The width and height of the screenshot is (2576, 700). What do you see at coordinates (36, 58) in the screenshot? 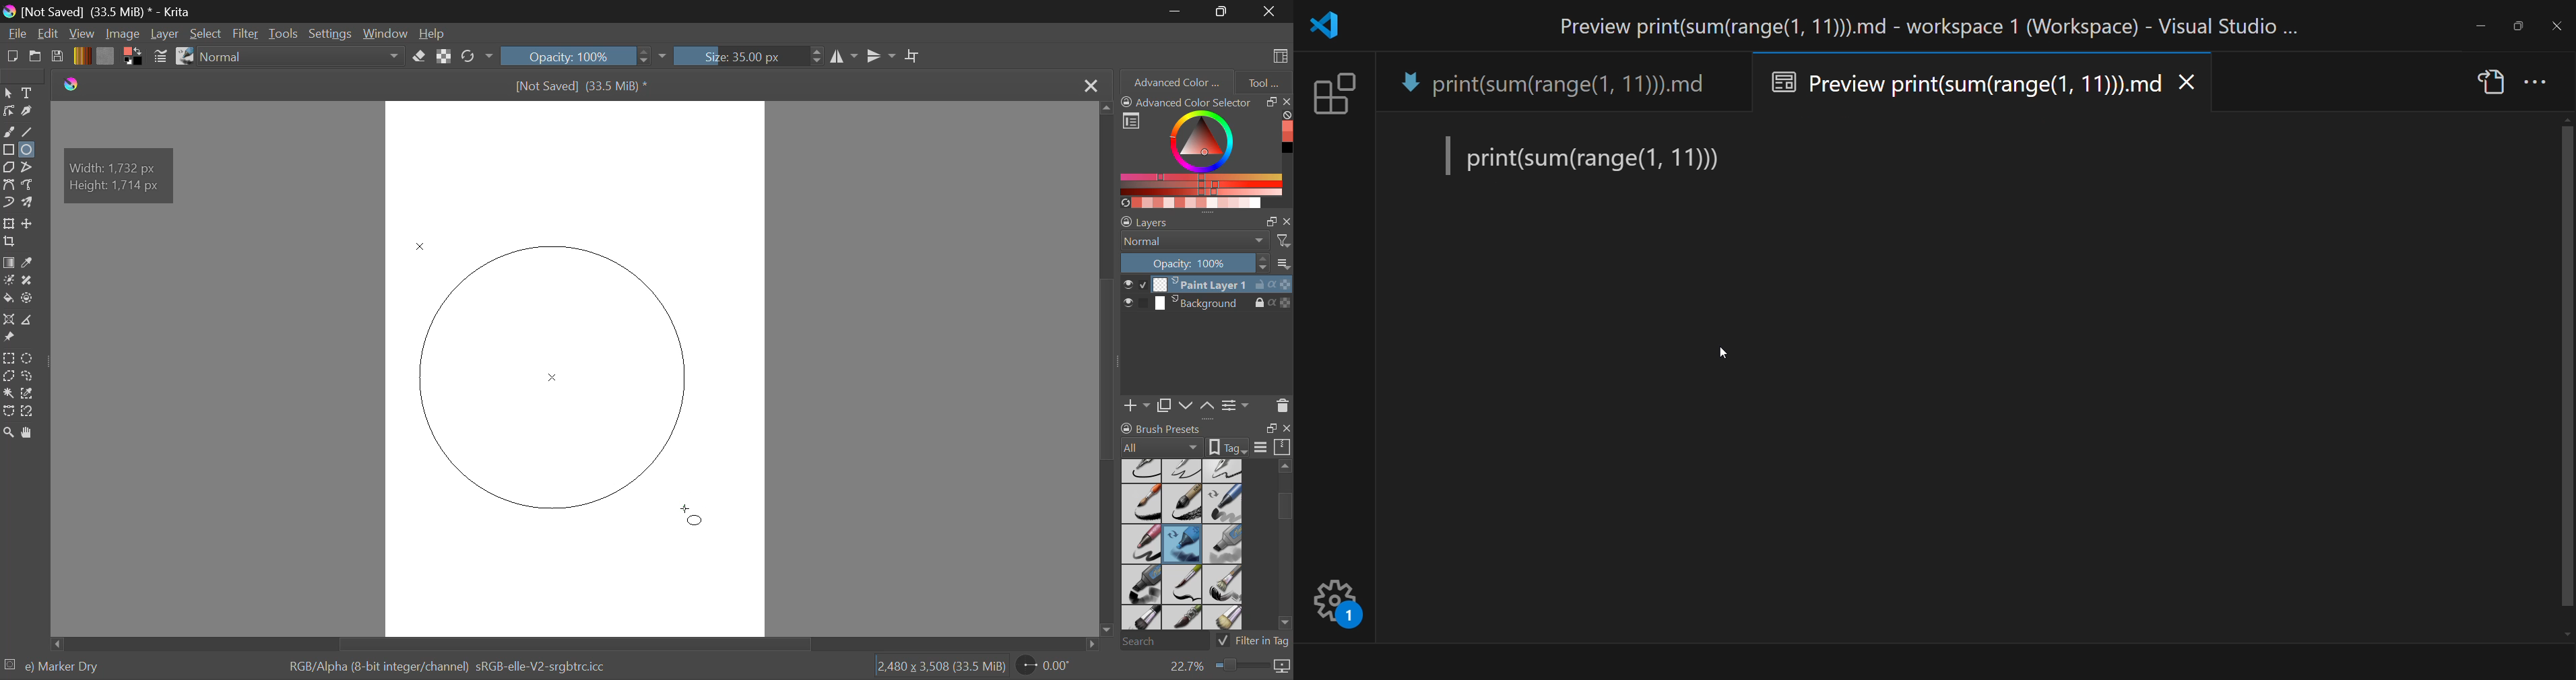
I see `Open` at bounding box center [36, 58].